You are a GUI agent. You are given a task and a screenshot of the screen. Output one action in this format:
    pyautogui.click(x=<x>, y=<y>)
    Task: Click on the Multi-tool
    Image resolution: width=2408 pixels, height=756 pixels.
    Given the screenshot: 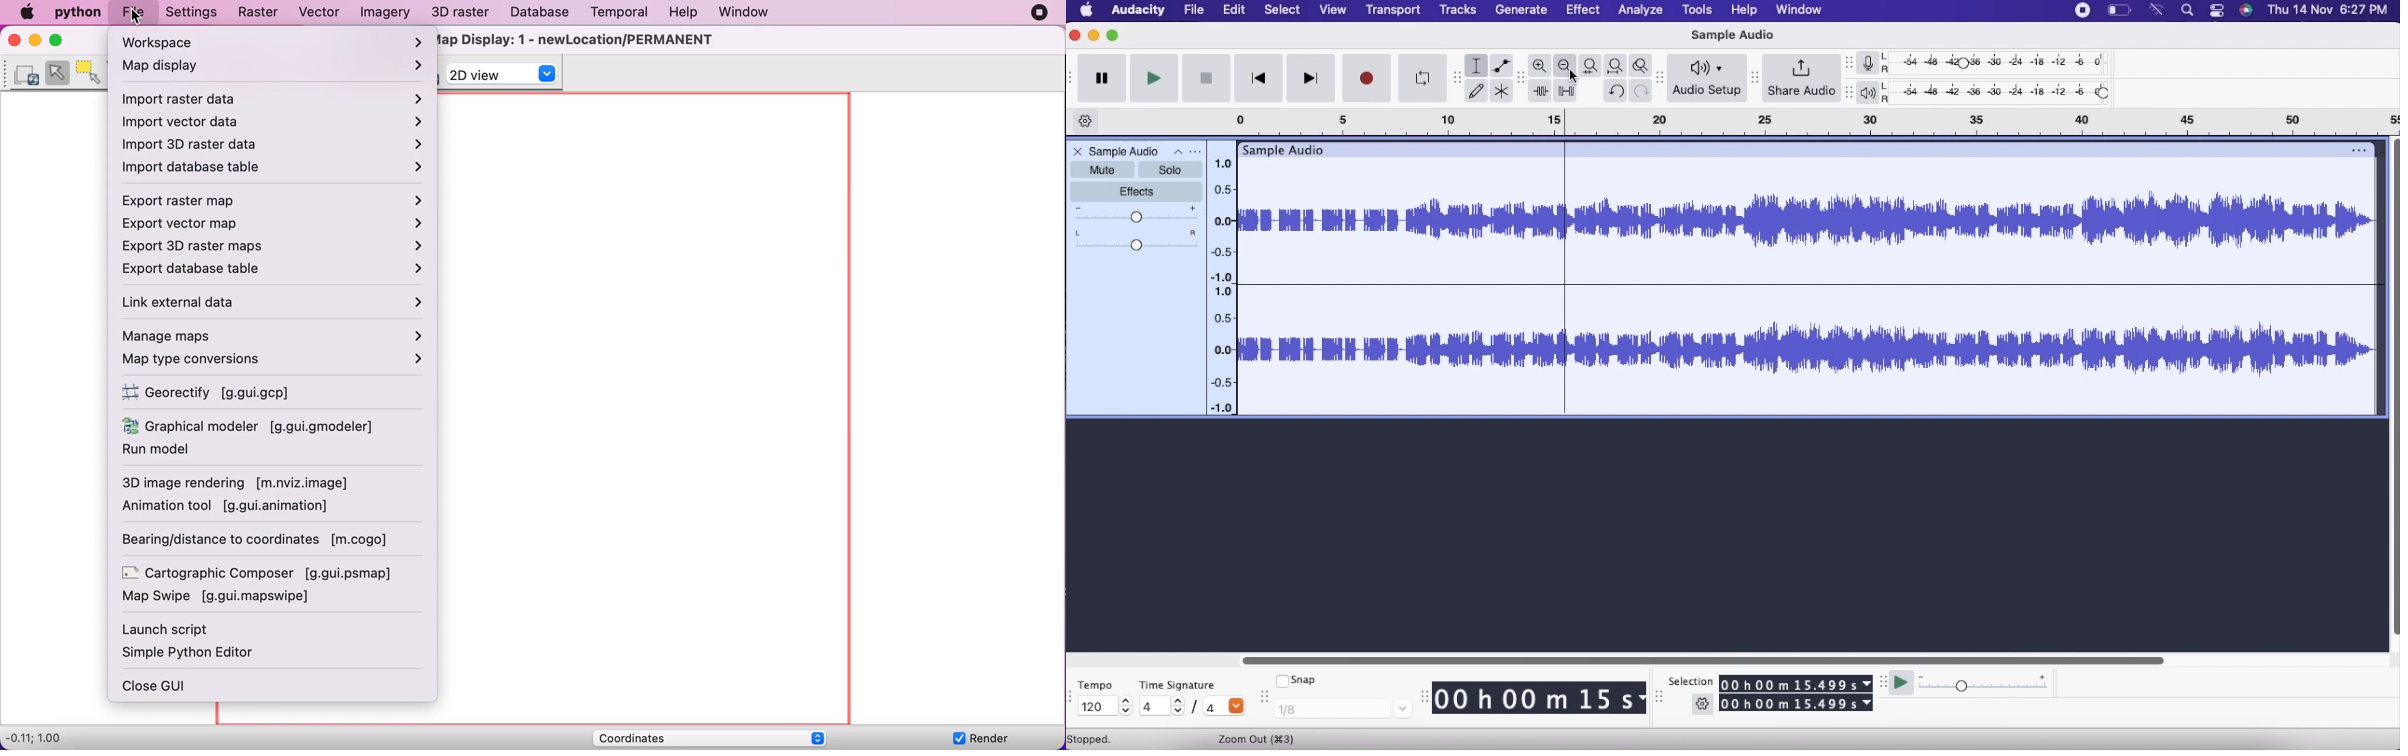 What is the action you would take?
    pyautogui.click(x=1503, y=90)
    